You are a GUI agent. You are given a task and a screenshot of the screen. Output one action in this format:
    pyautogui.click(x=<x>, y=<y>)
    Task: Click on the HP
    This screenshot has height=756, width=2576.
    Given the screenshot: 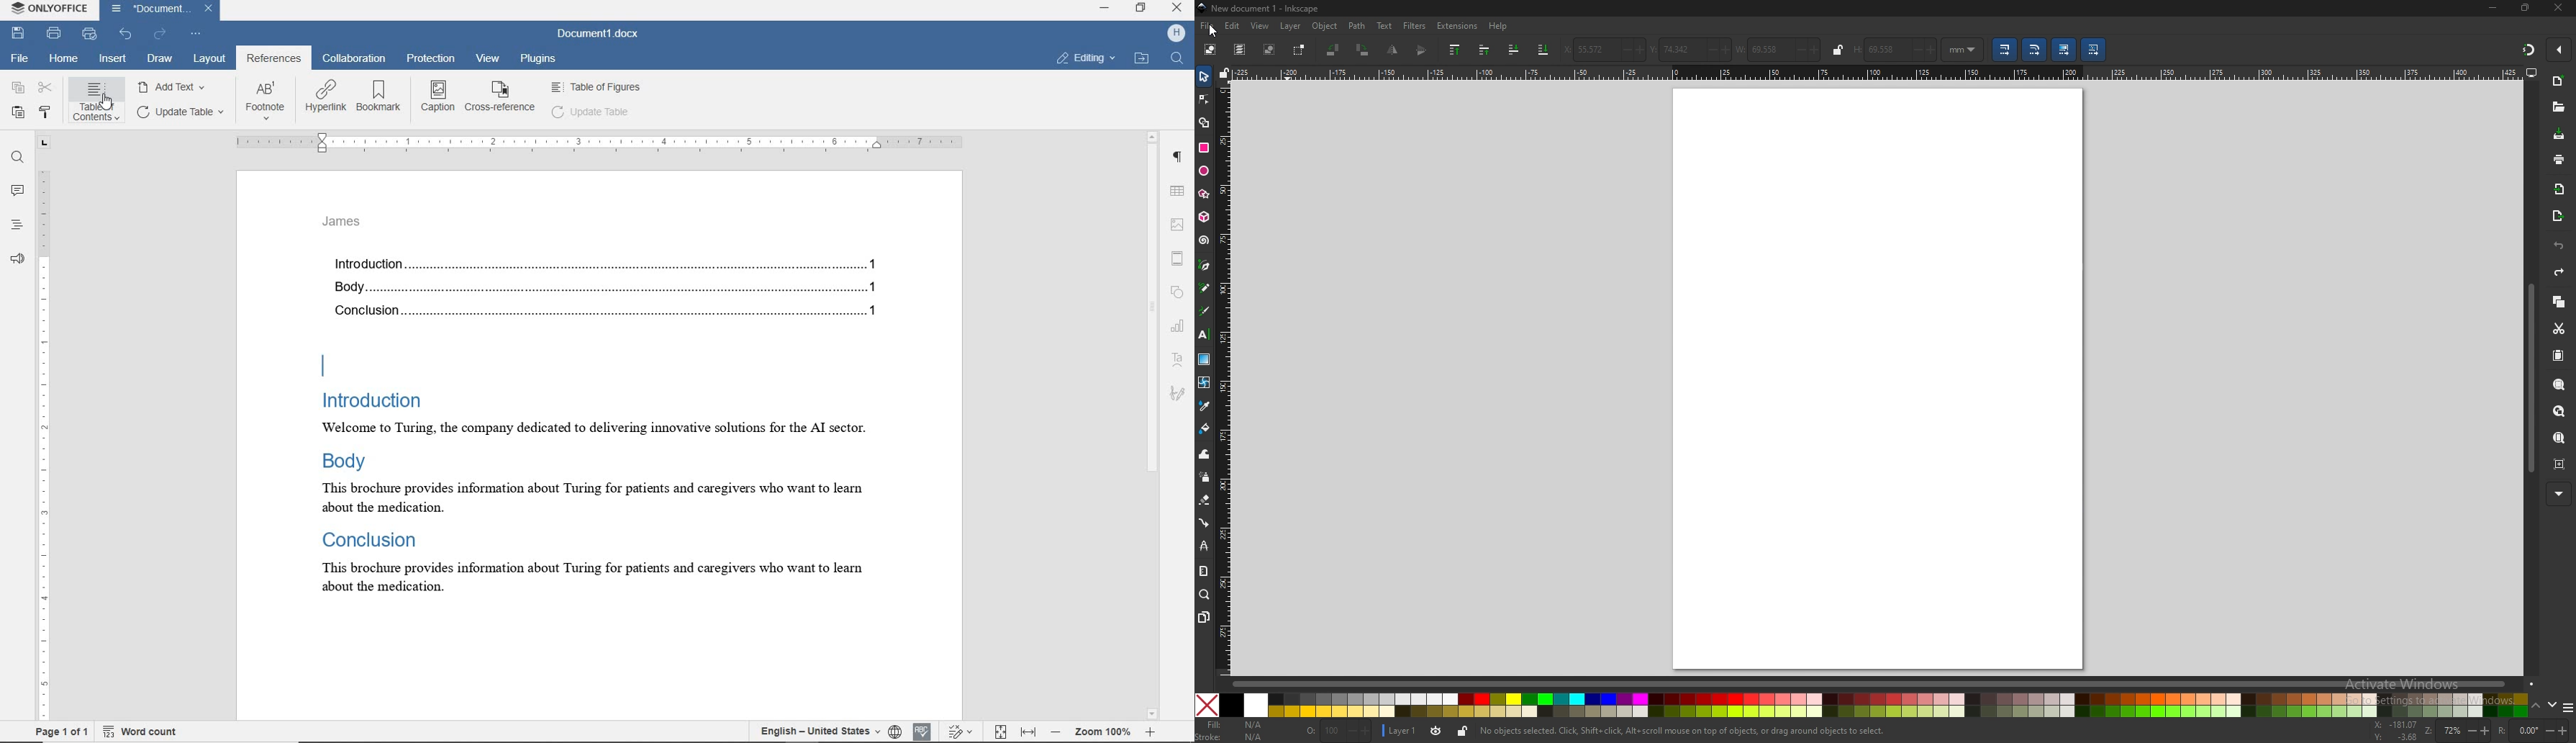 What is the action you would take?
    pyautogui.click(x=1176, y=36)
    